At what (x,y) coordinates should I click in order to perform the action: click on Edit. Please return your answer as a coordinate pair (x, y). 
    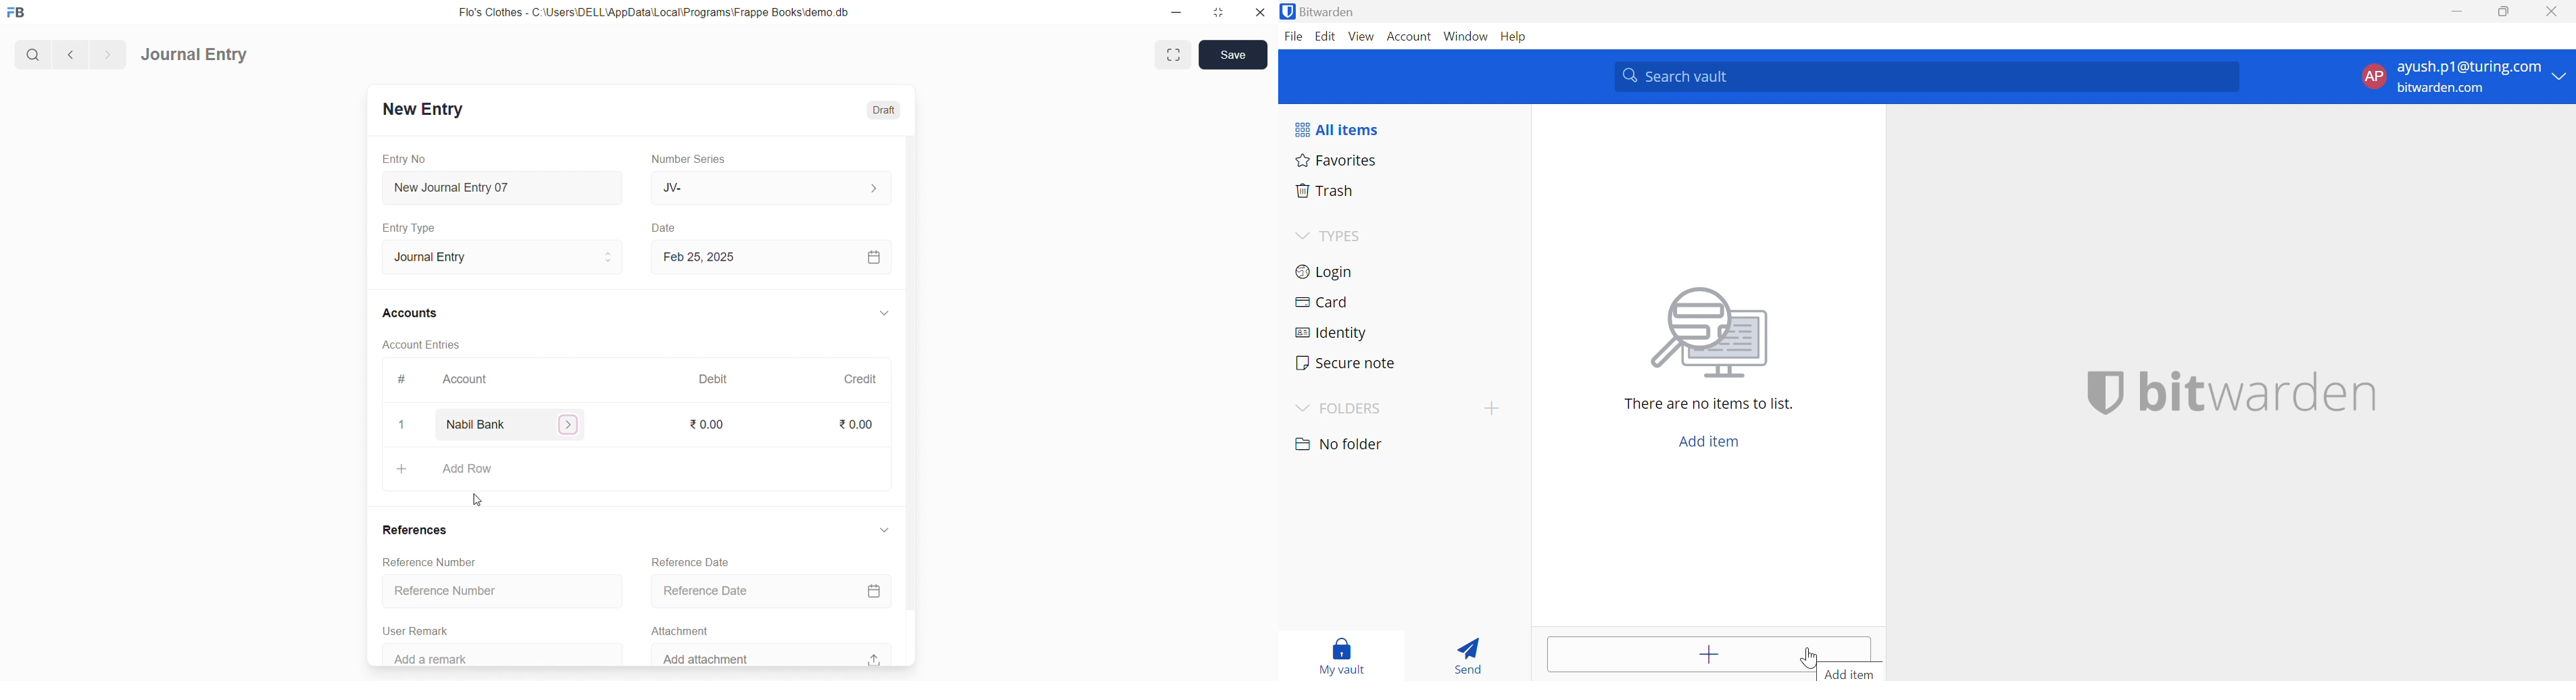
    Looking at the image, I should click on (1324, 37).